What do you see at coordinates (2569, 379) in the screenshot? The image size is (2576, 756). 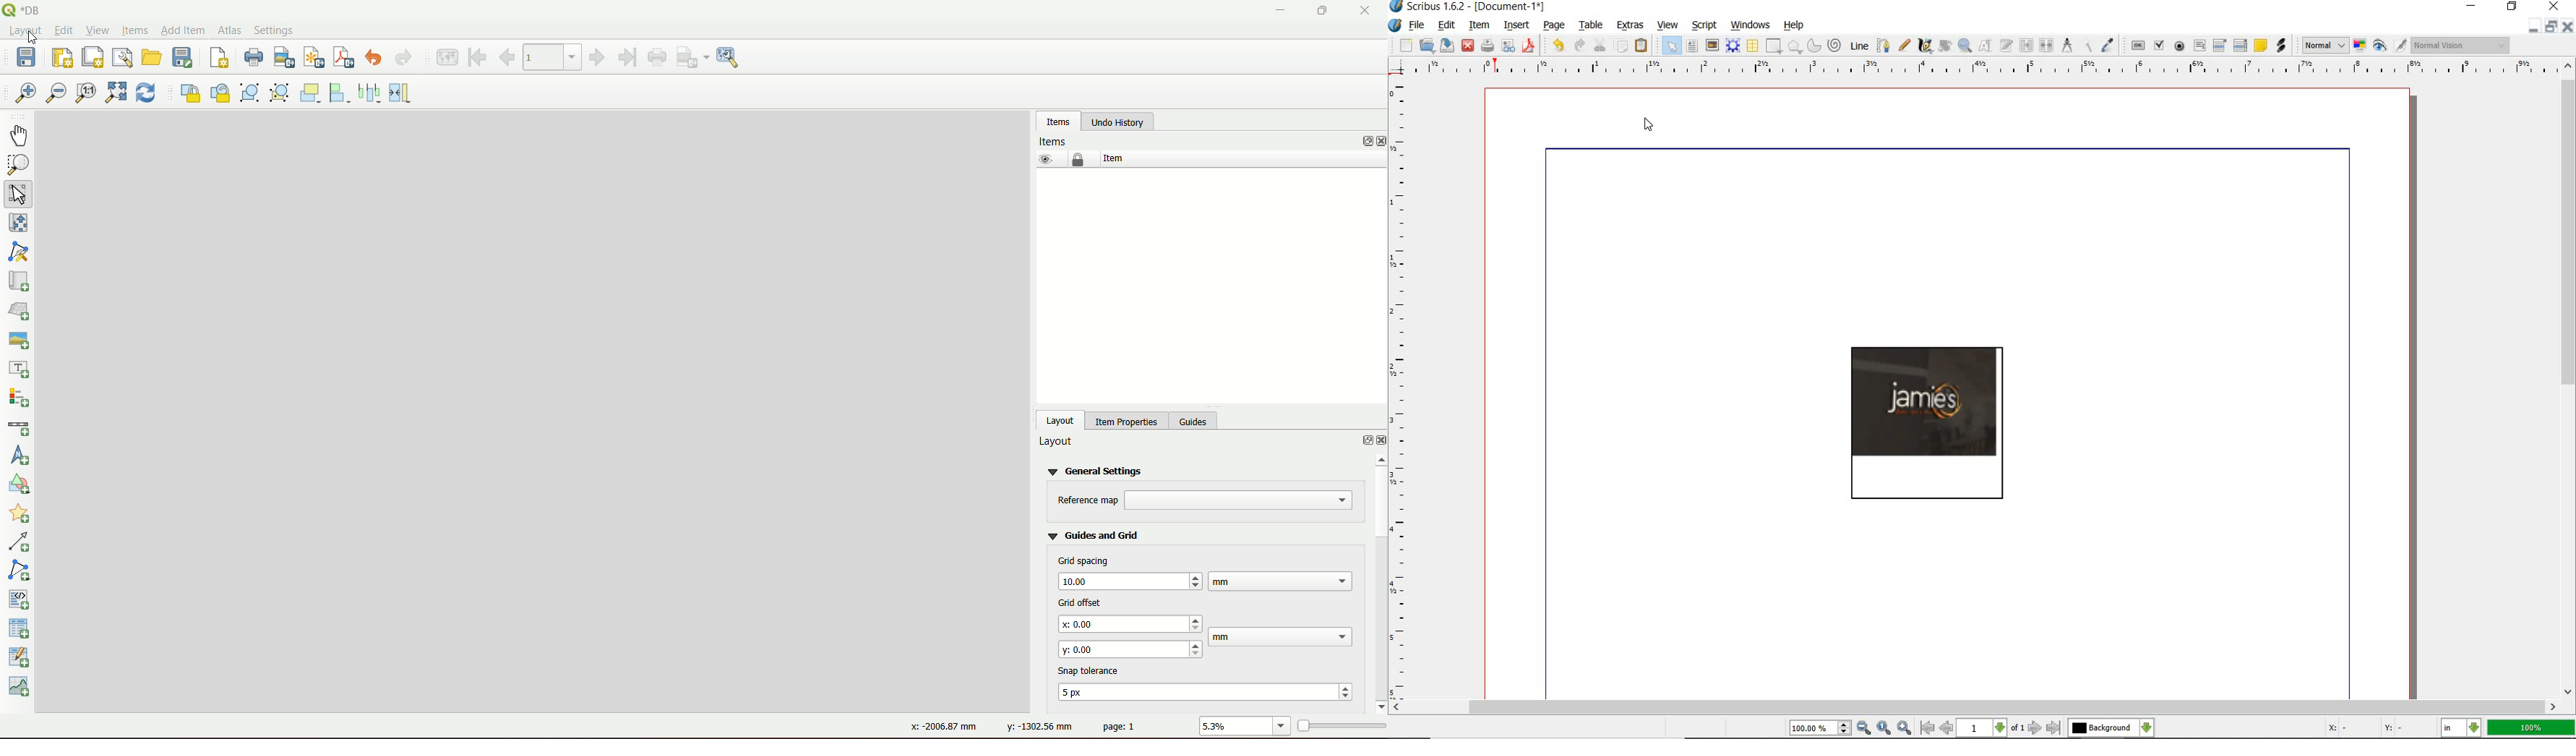 I see `scrollbar` at bounding box center [2569, 379].